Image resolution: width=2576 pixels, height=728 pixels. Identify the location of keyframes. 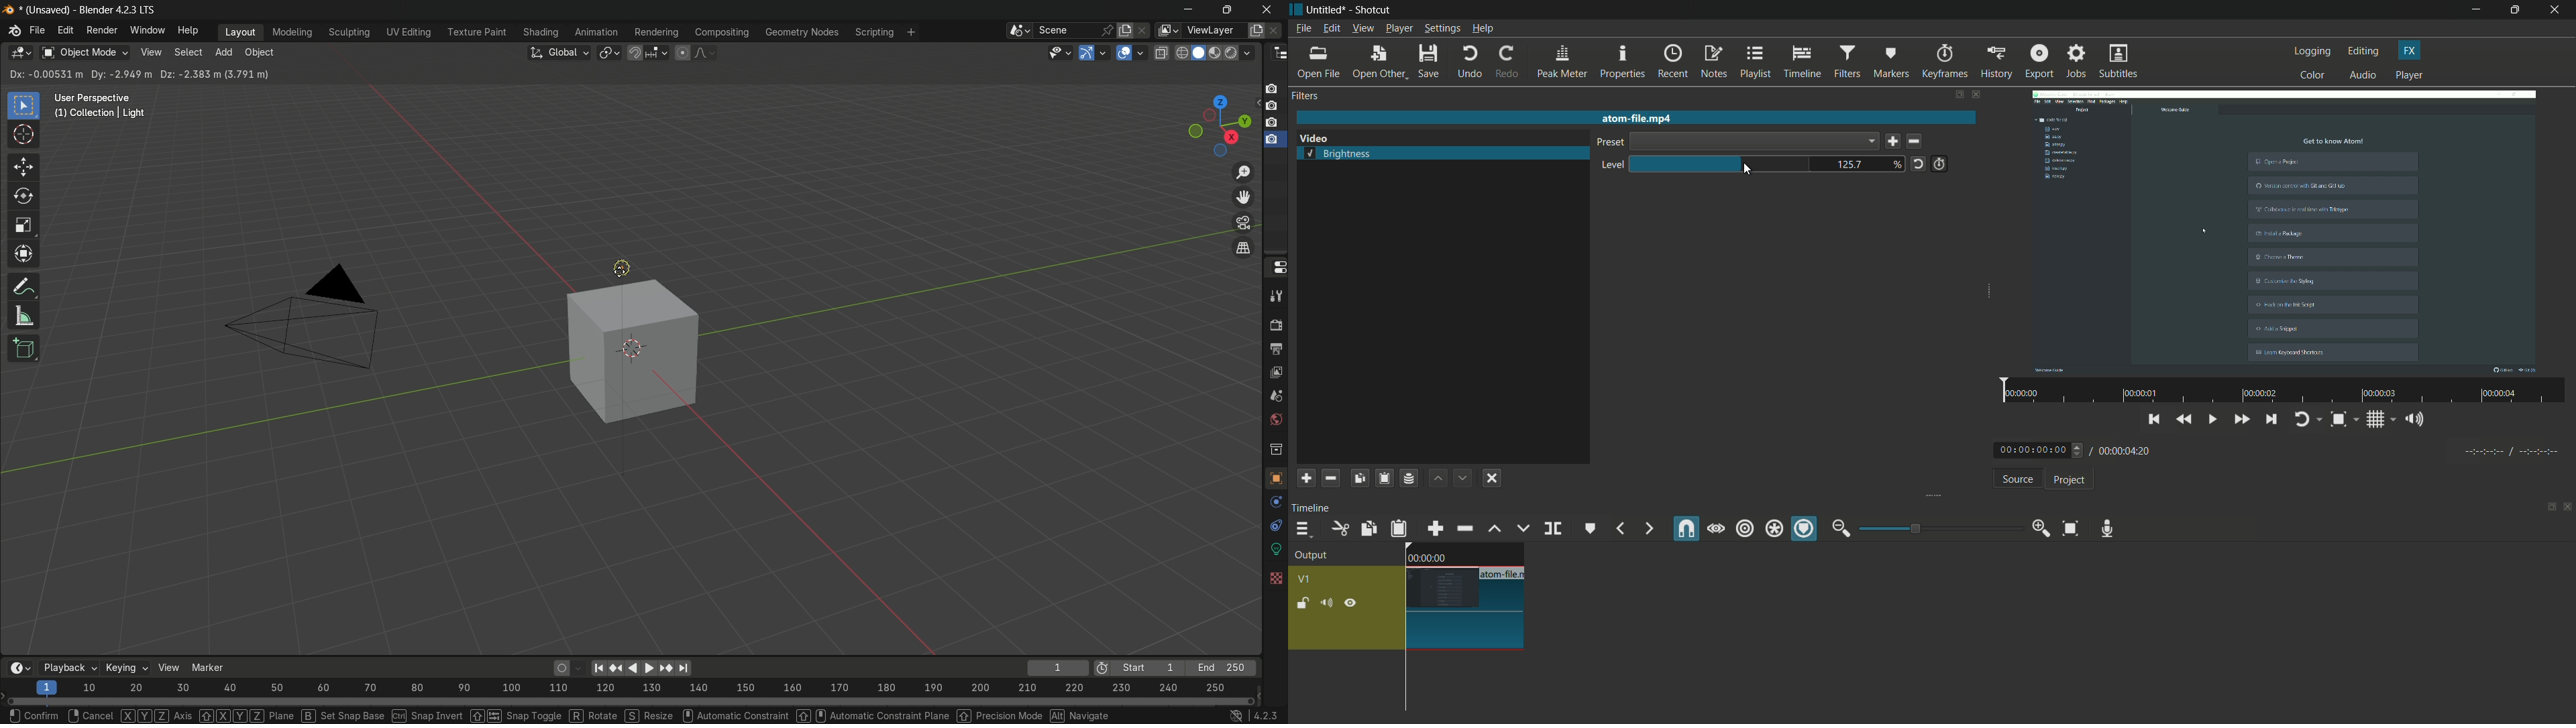
(1944, 62).